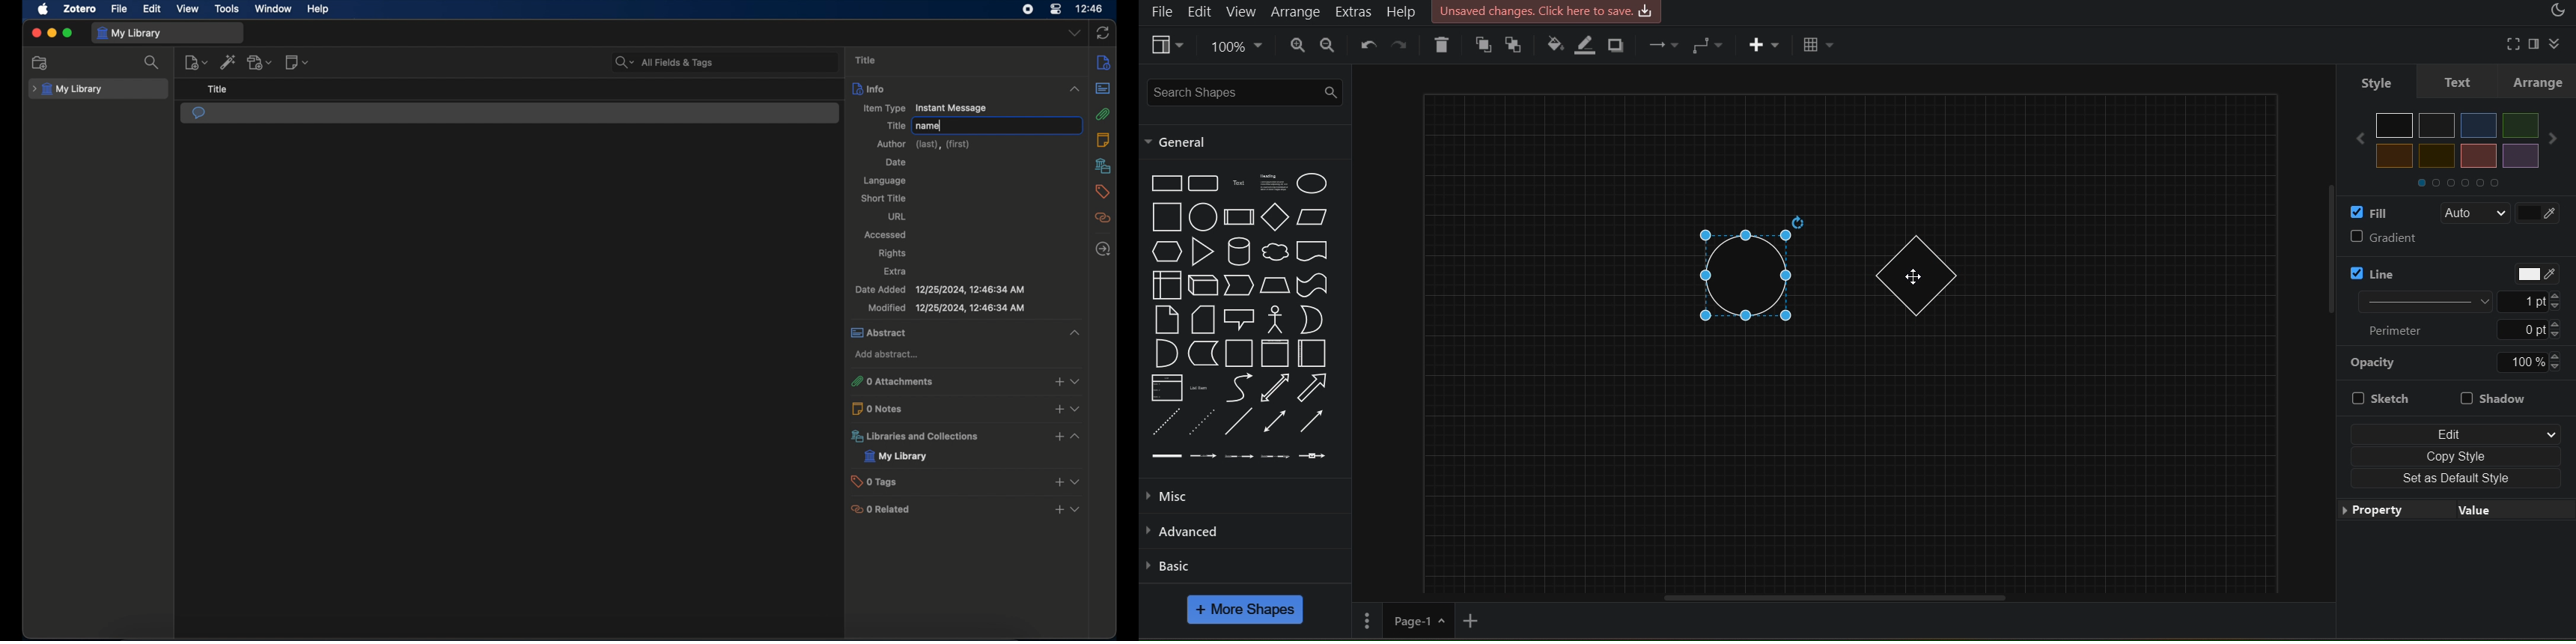 Image resolution: width=2576 pixels, height=644 pixels. What do you see at coordinates (1246, 570) in the screenshot?
I see `basic` at bounding box center [1246, 570].